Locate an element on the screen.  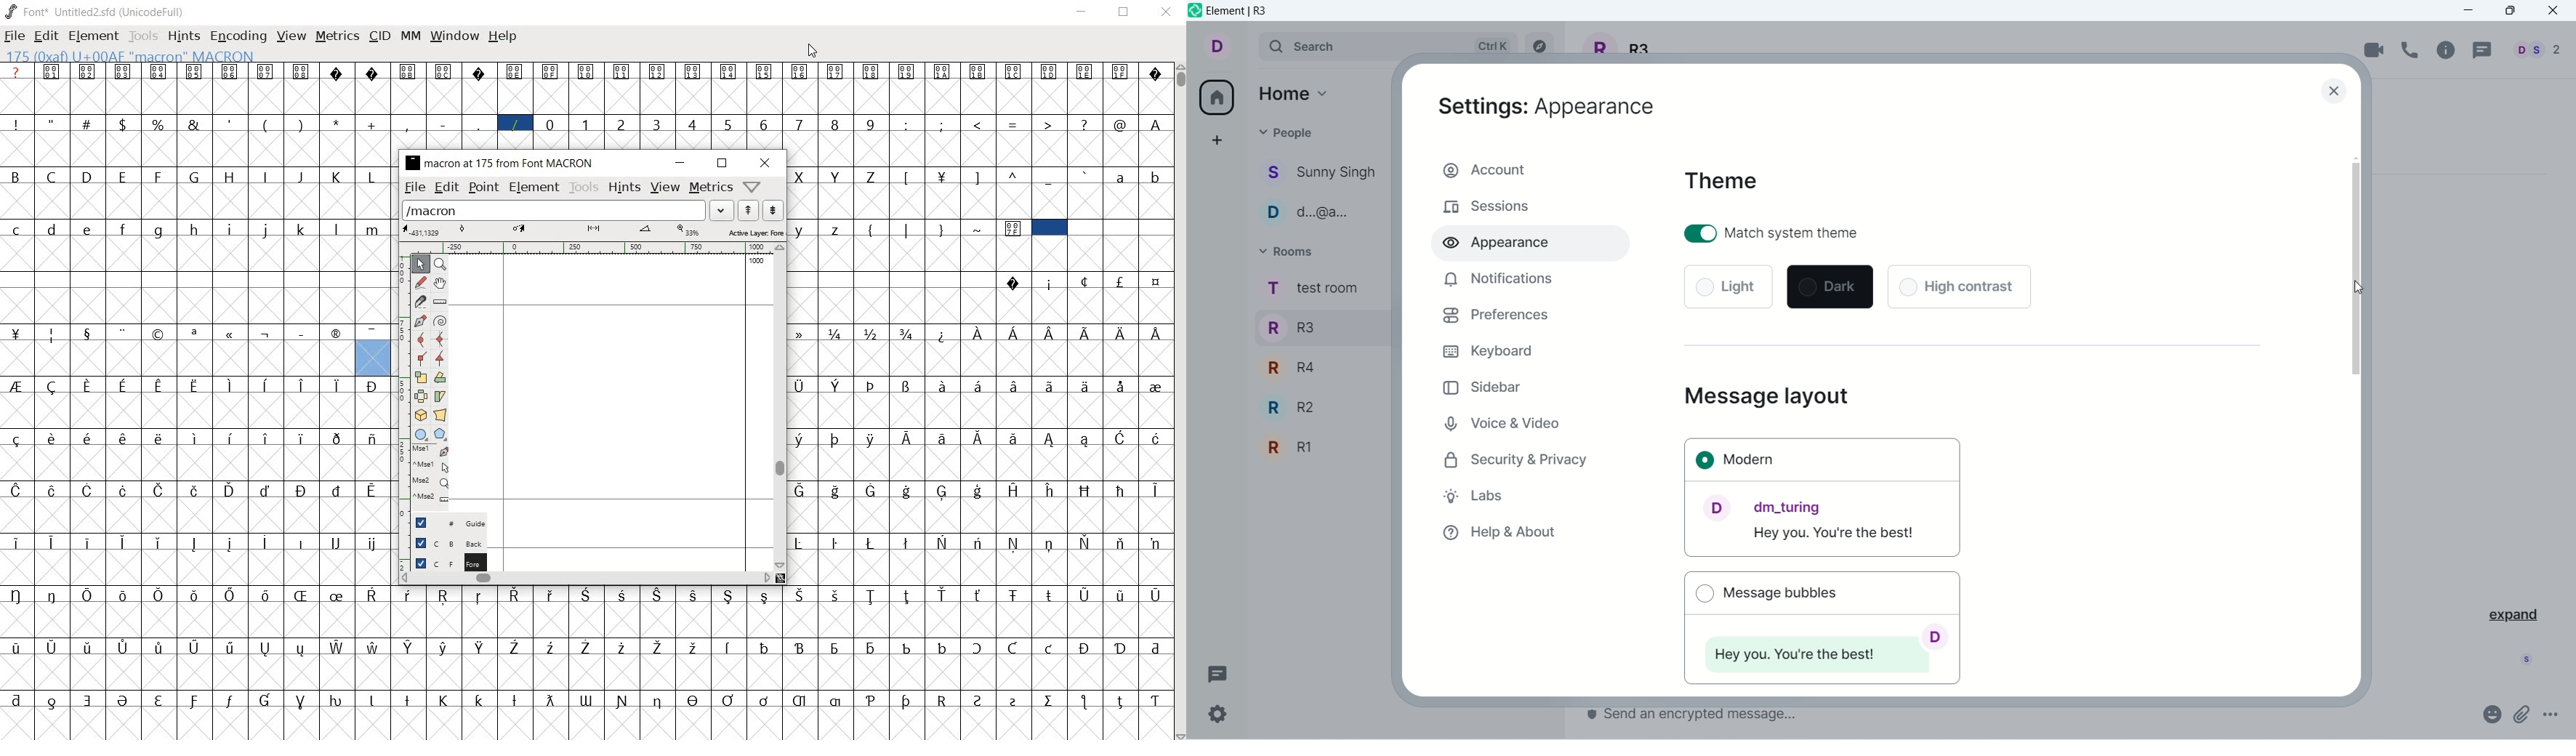
Symbol is located at coordinates (303, 438).